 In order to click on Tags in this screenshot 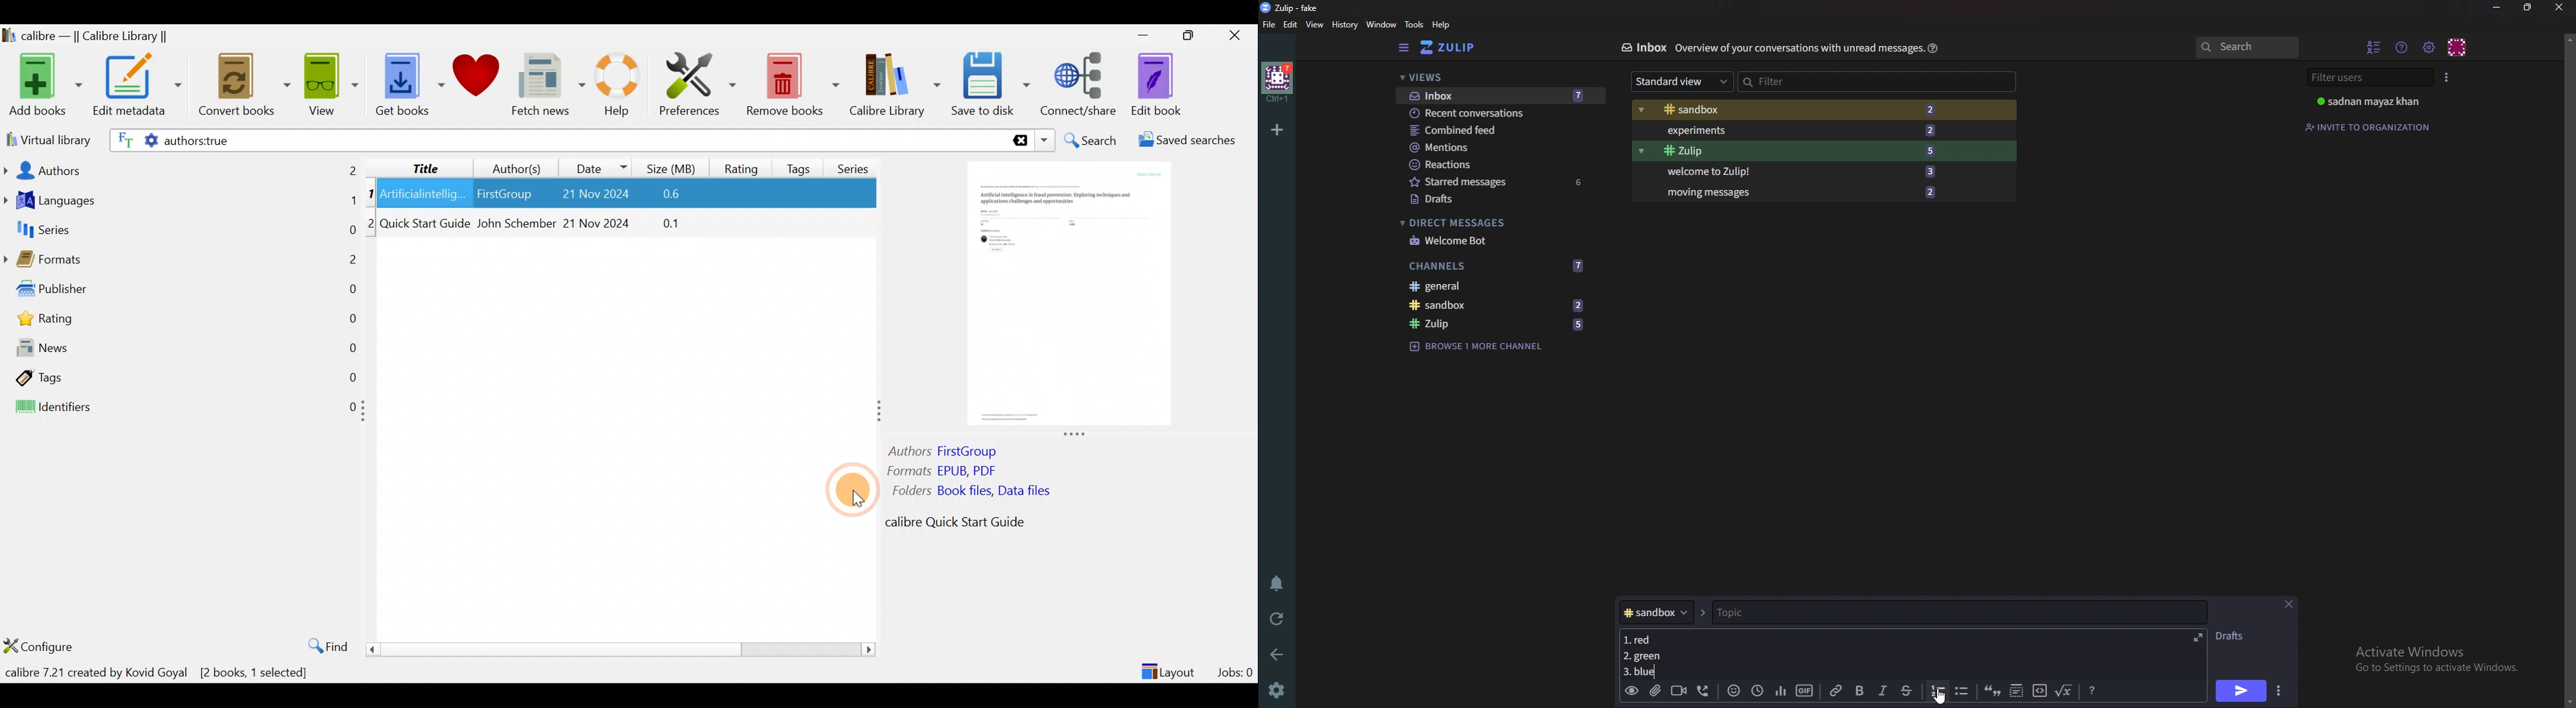, I will do `click(181, 376)`.